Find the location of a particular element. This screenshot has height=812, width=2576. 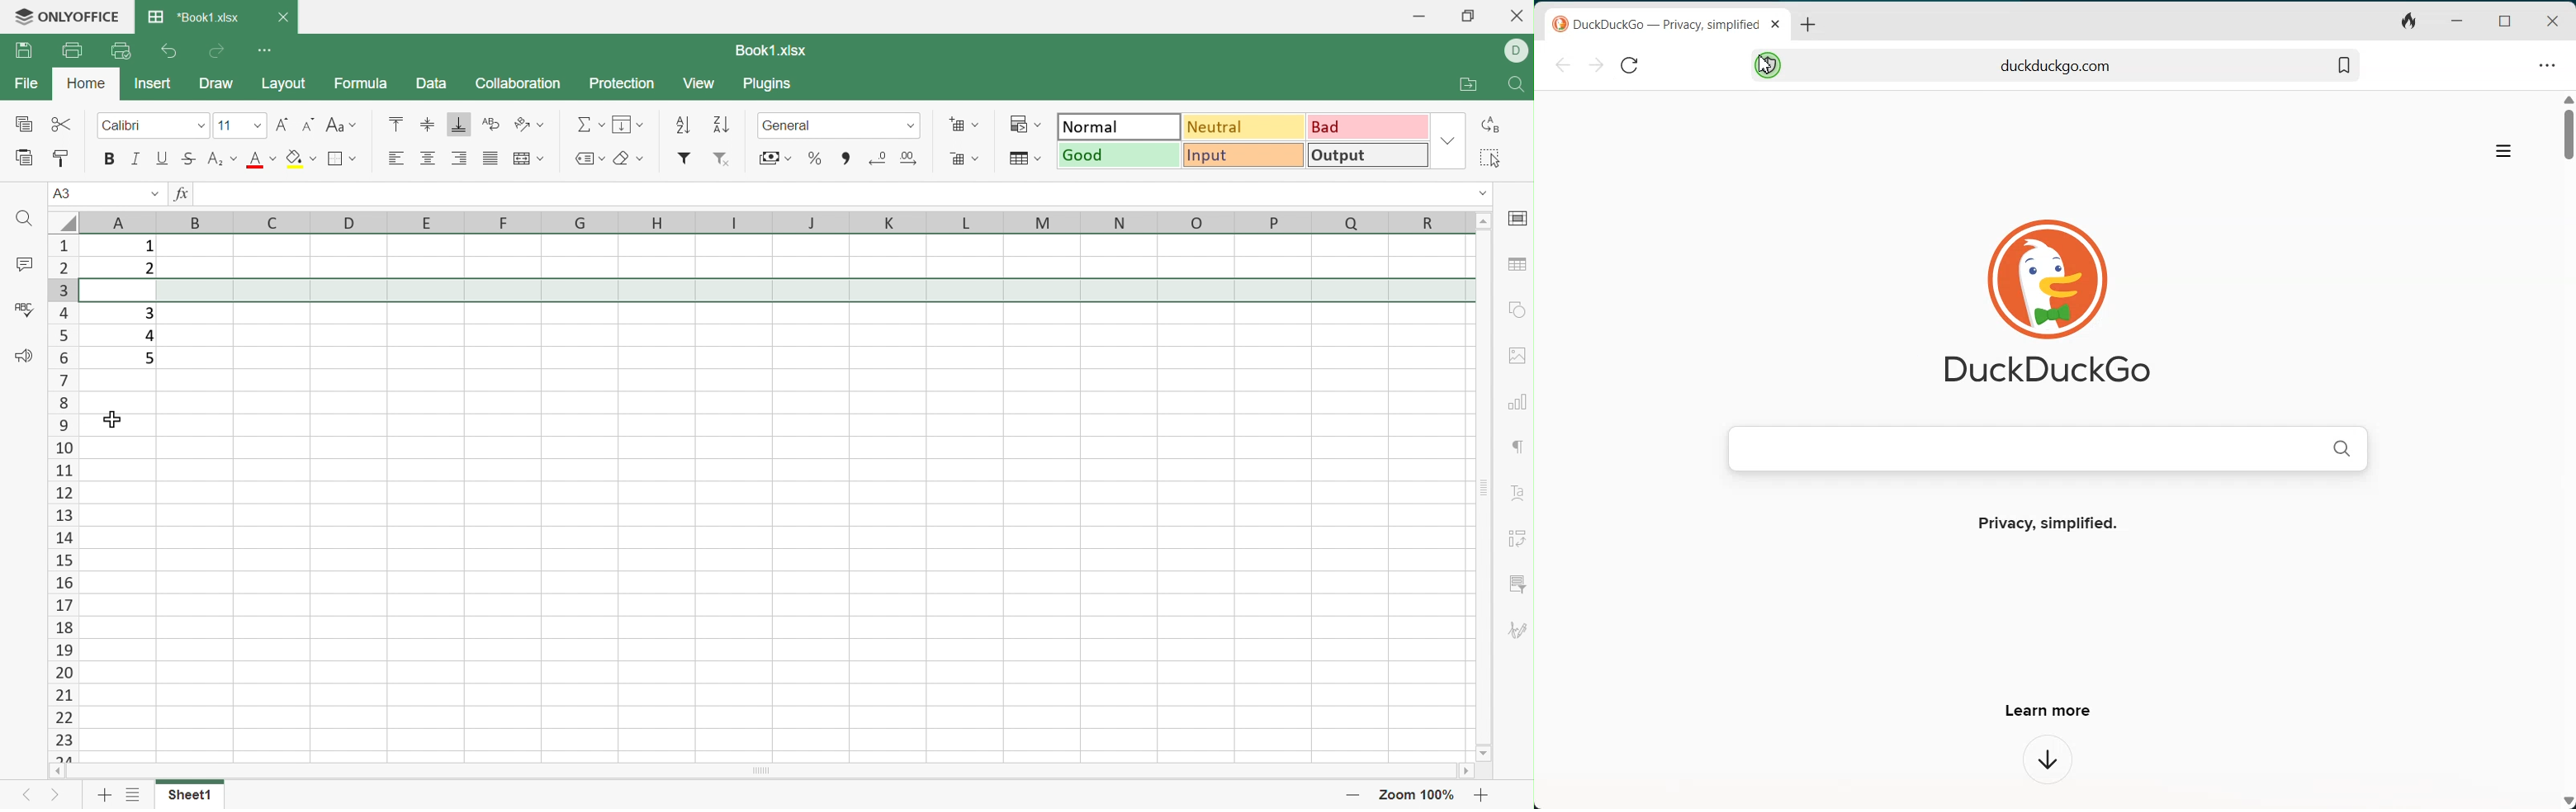

Drop Down is located at coordinates (355, 158).